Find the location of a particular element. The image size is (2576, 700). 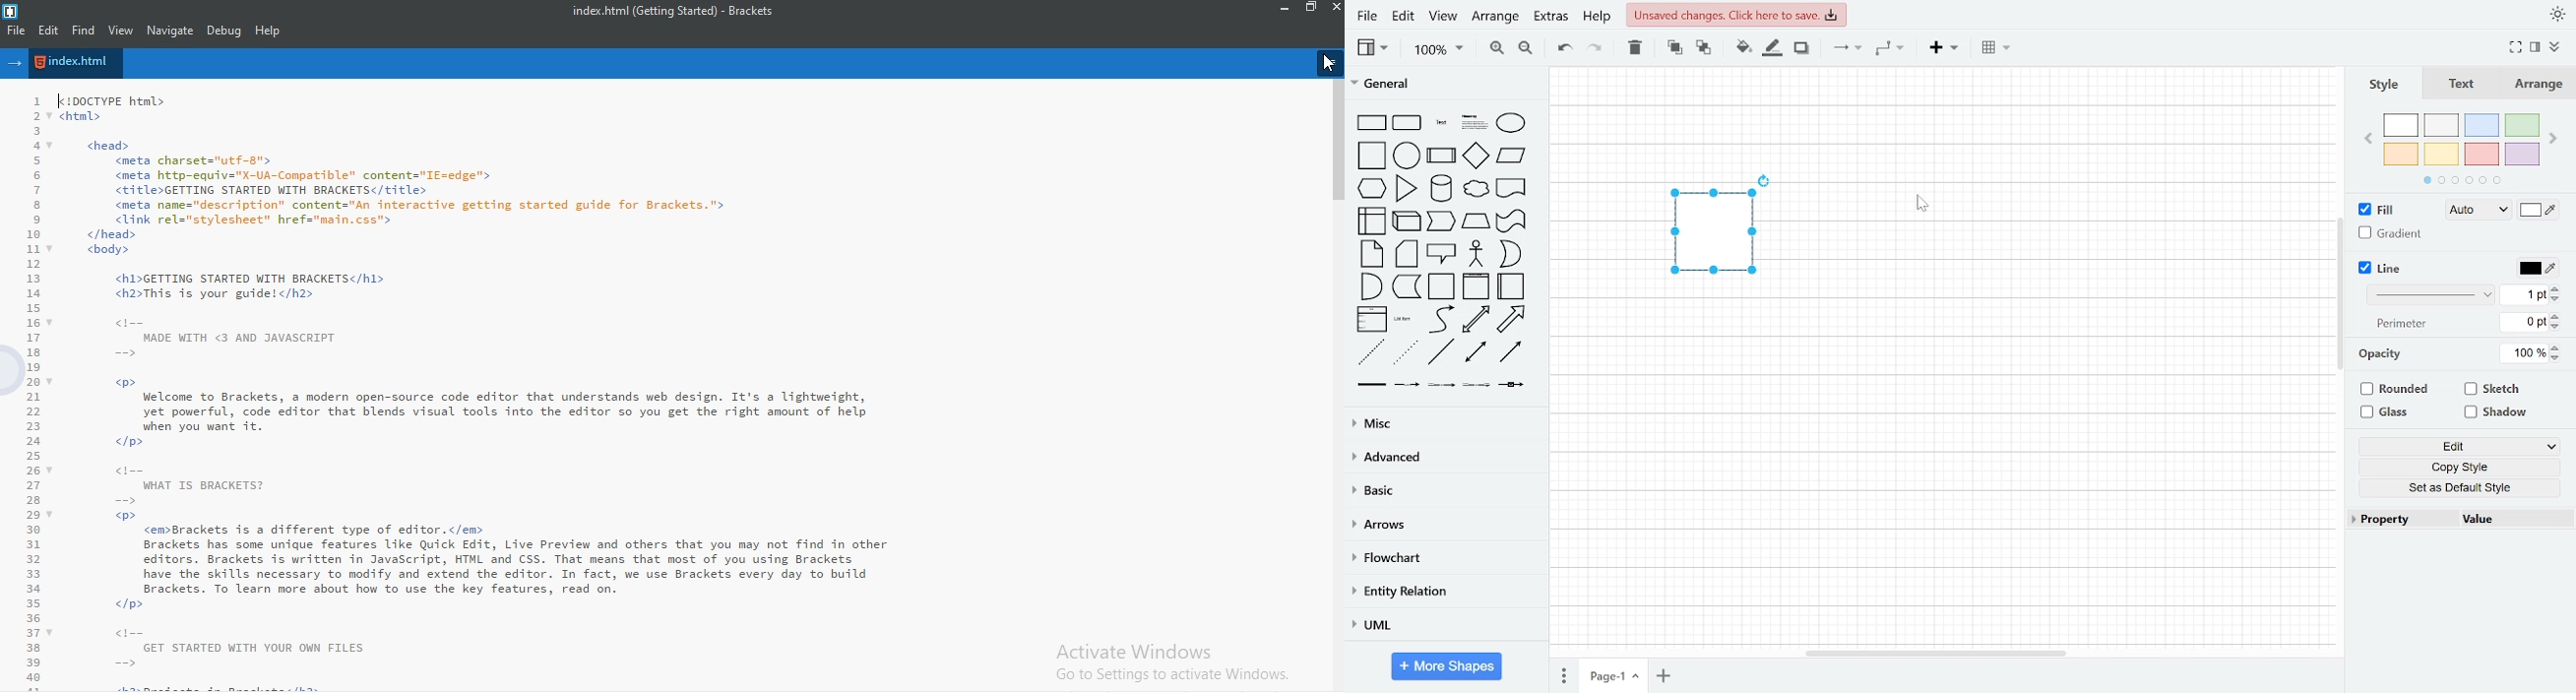

copy style is located at coordinates (2467, 467).